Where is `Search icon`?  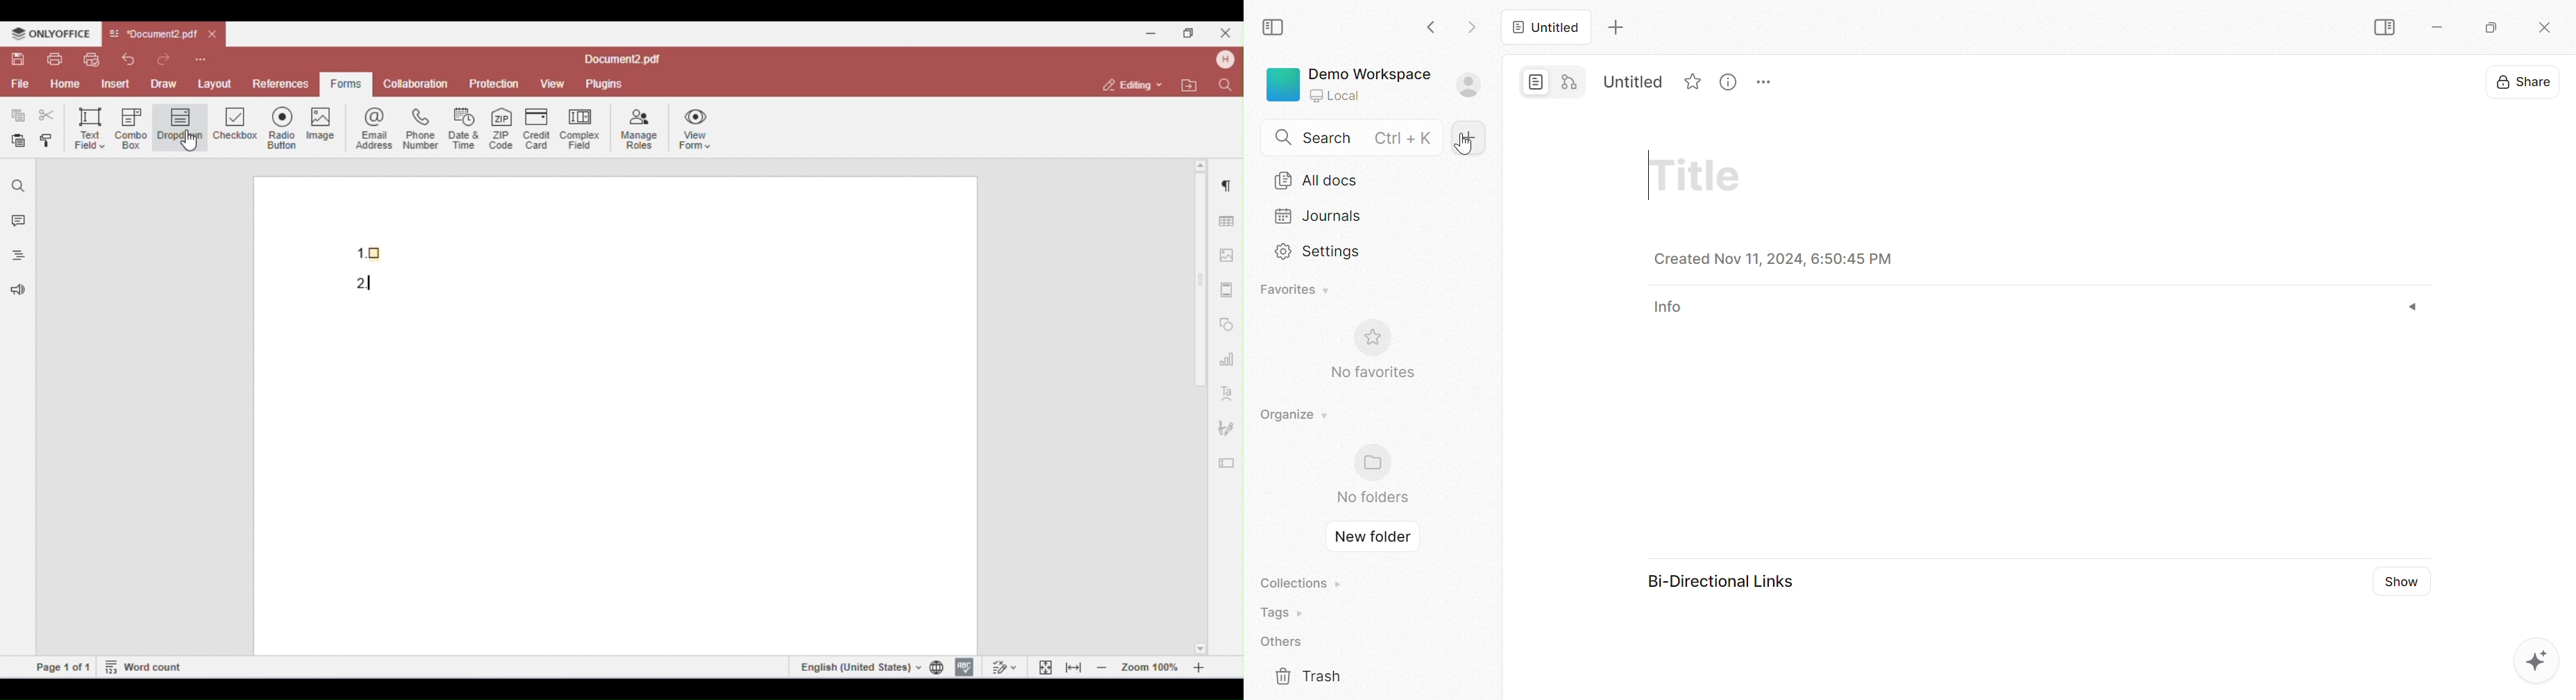
Search icon is located at coordinates (1285, 140).